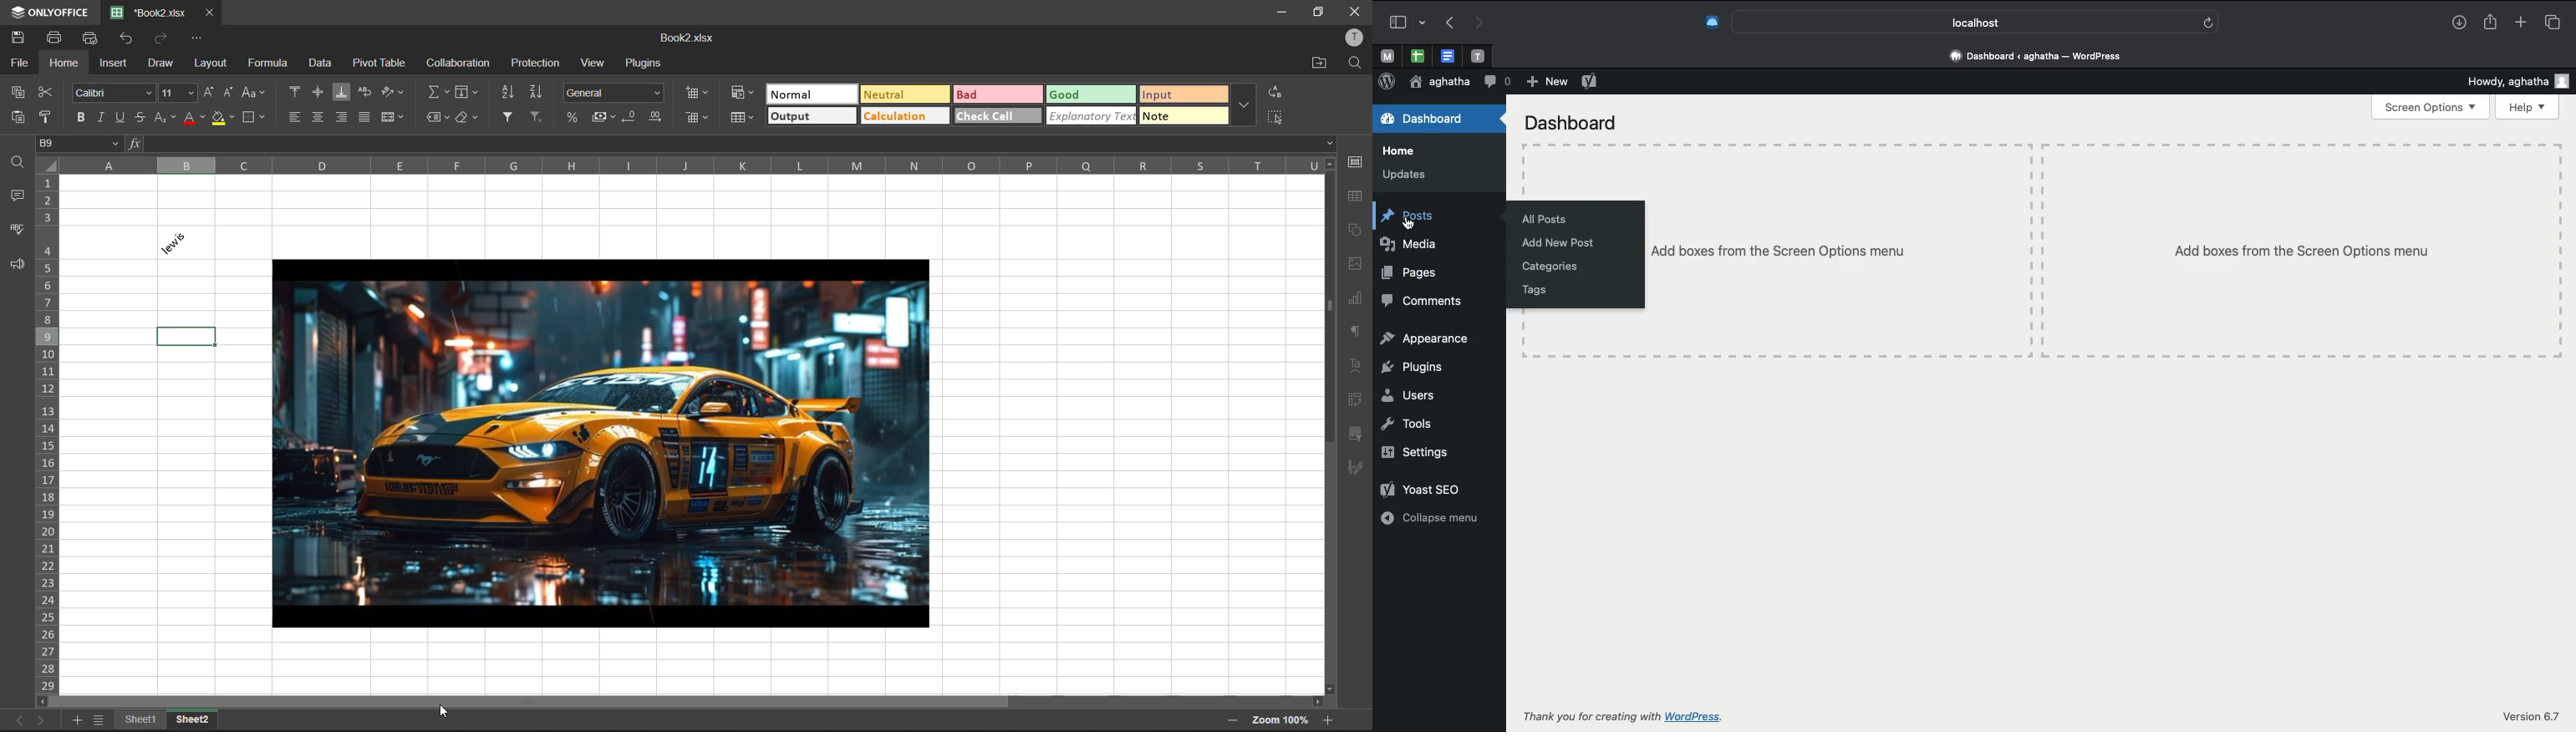 This screenshot has width=2576, height=756. What do you see at coordinates (1591, 81) in the screenshot?
I see `Yoast SEO` at bounding box center [1591, 81].